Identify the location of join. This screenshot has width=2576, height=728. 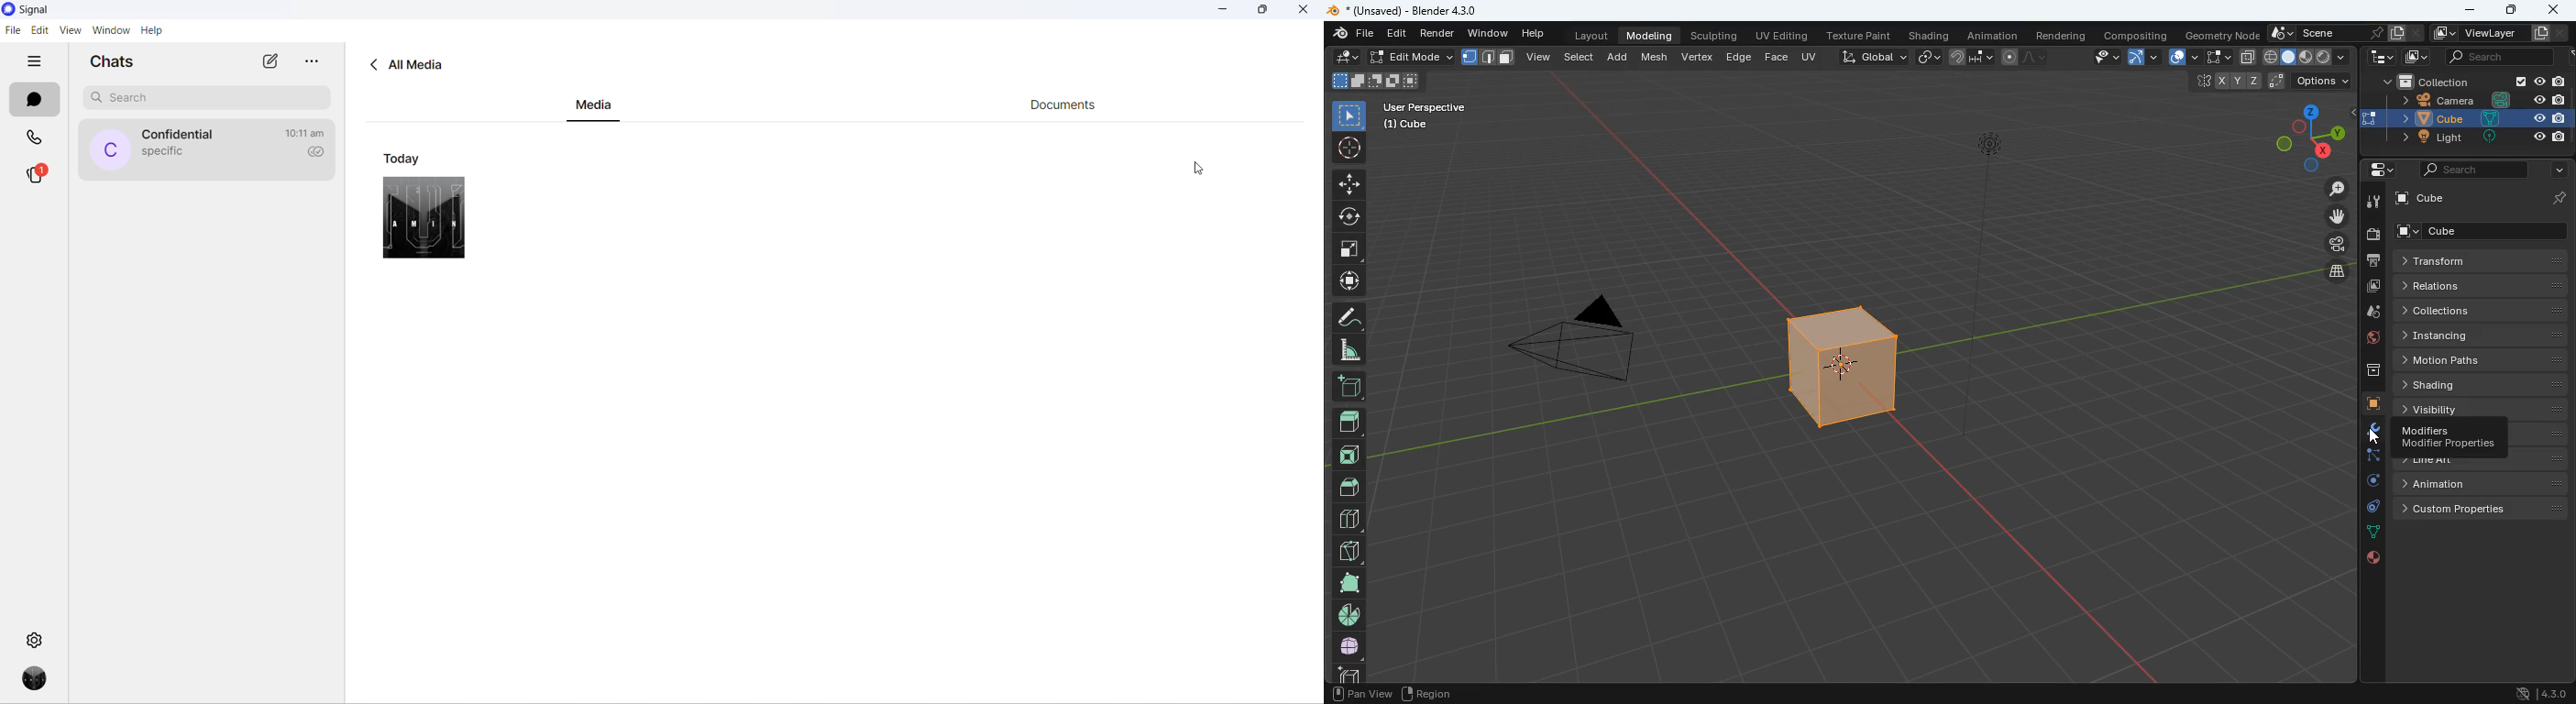
(1973, 60).